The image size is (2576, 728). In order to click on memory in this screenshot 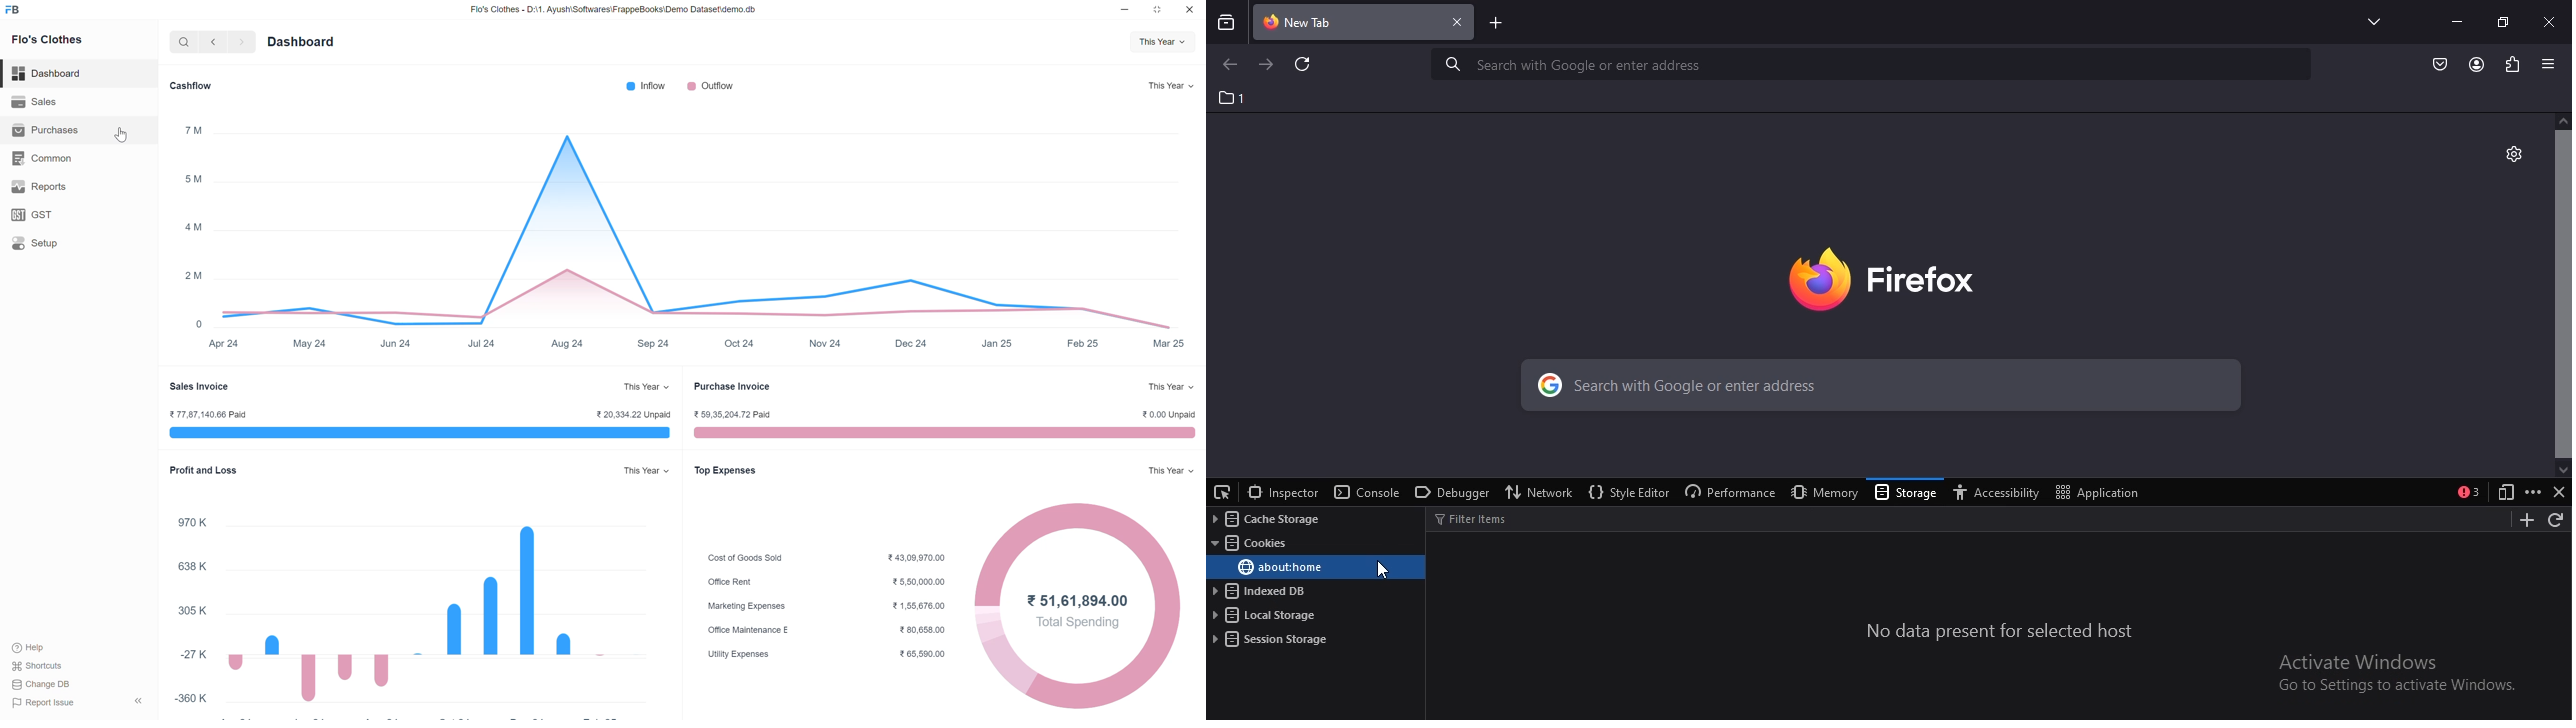, I will do `click(1820, 492)`.